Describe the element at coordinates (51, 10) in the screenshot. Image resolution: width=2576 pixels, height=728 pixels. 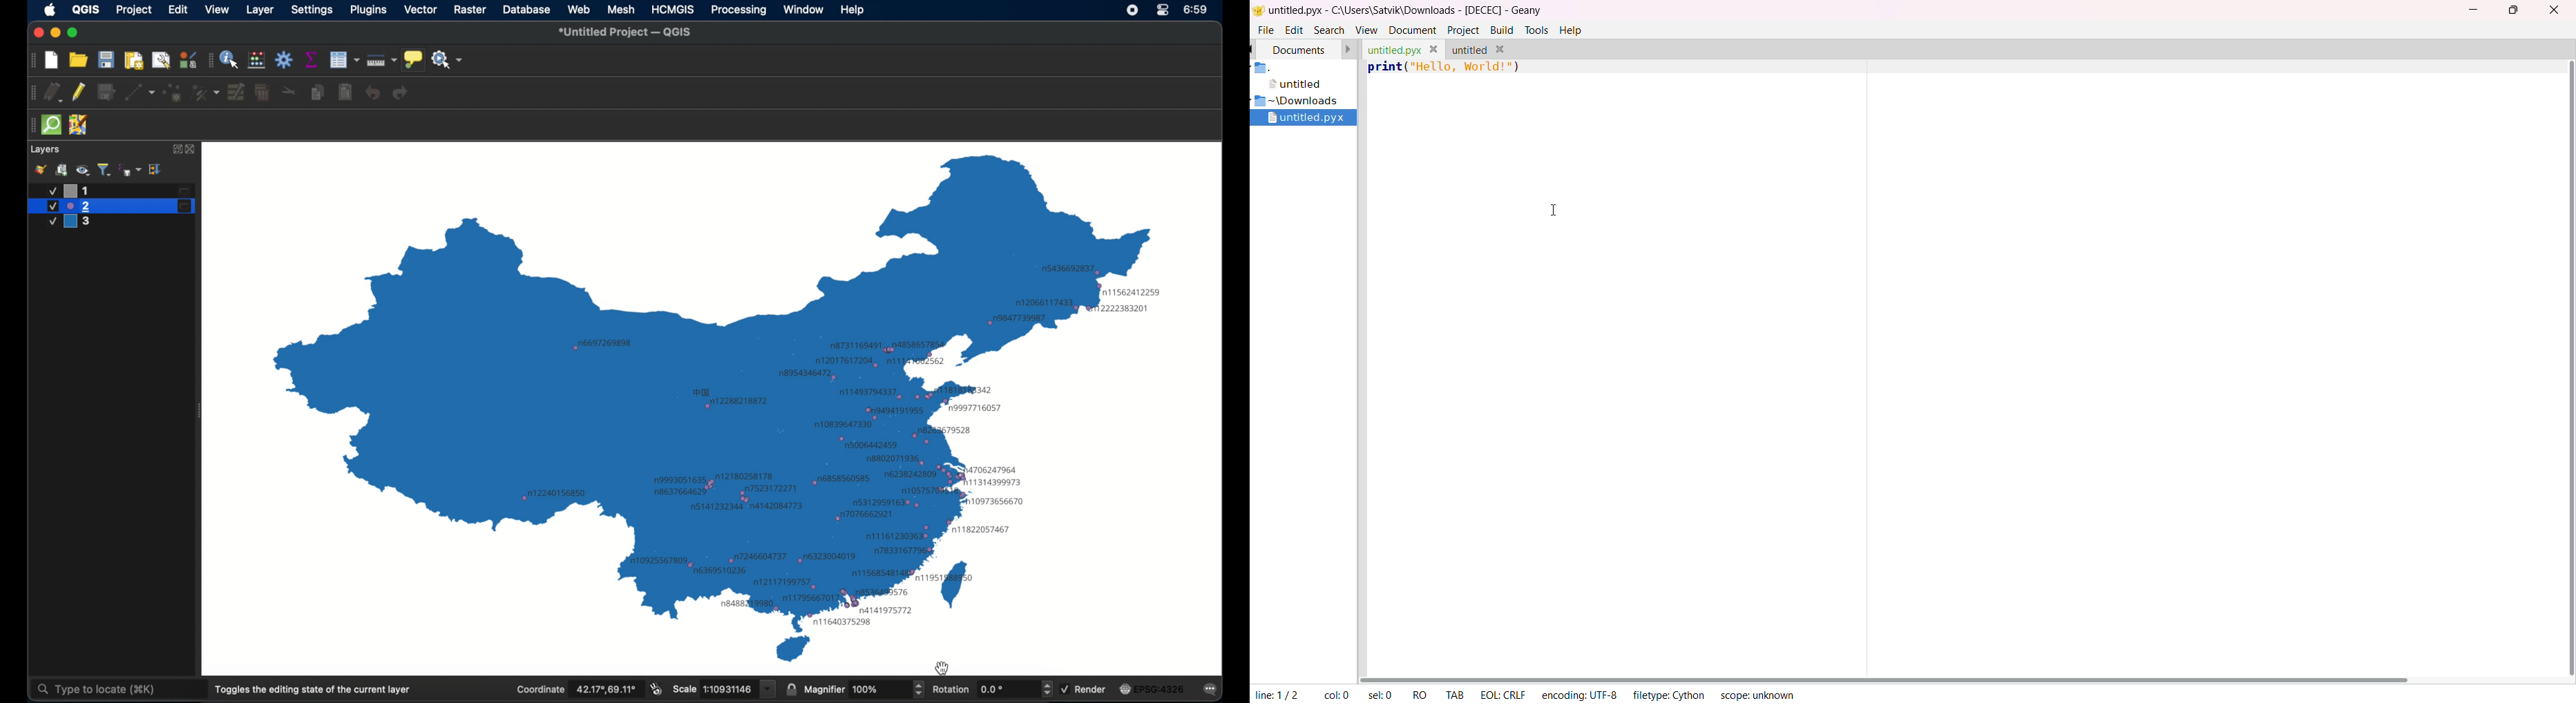
I see `apple icon` at that location.